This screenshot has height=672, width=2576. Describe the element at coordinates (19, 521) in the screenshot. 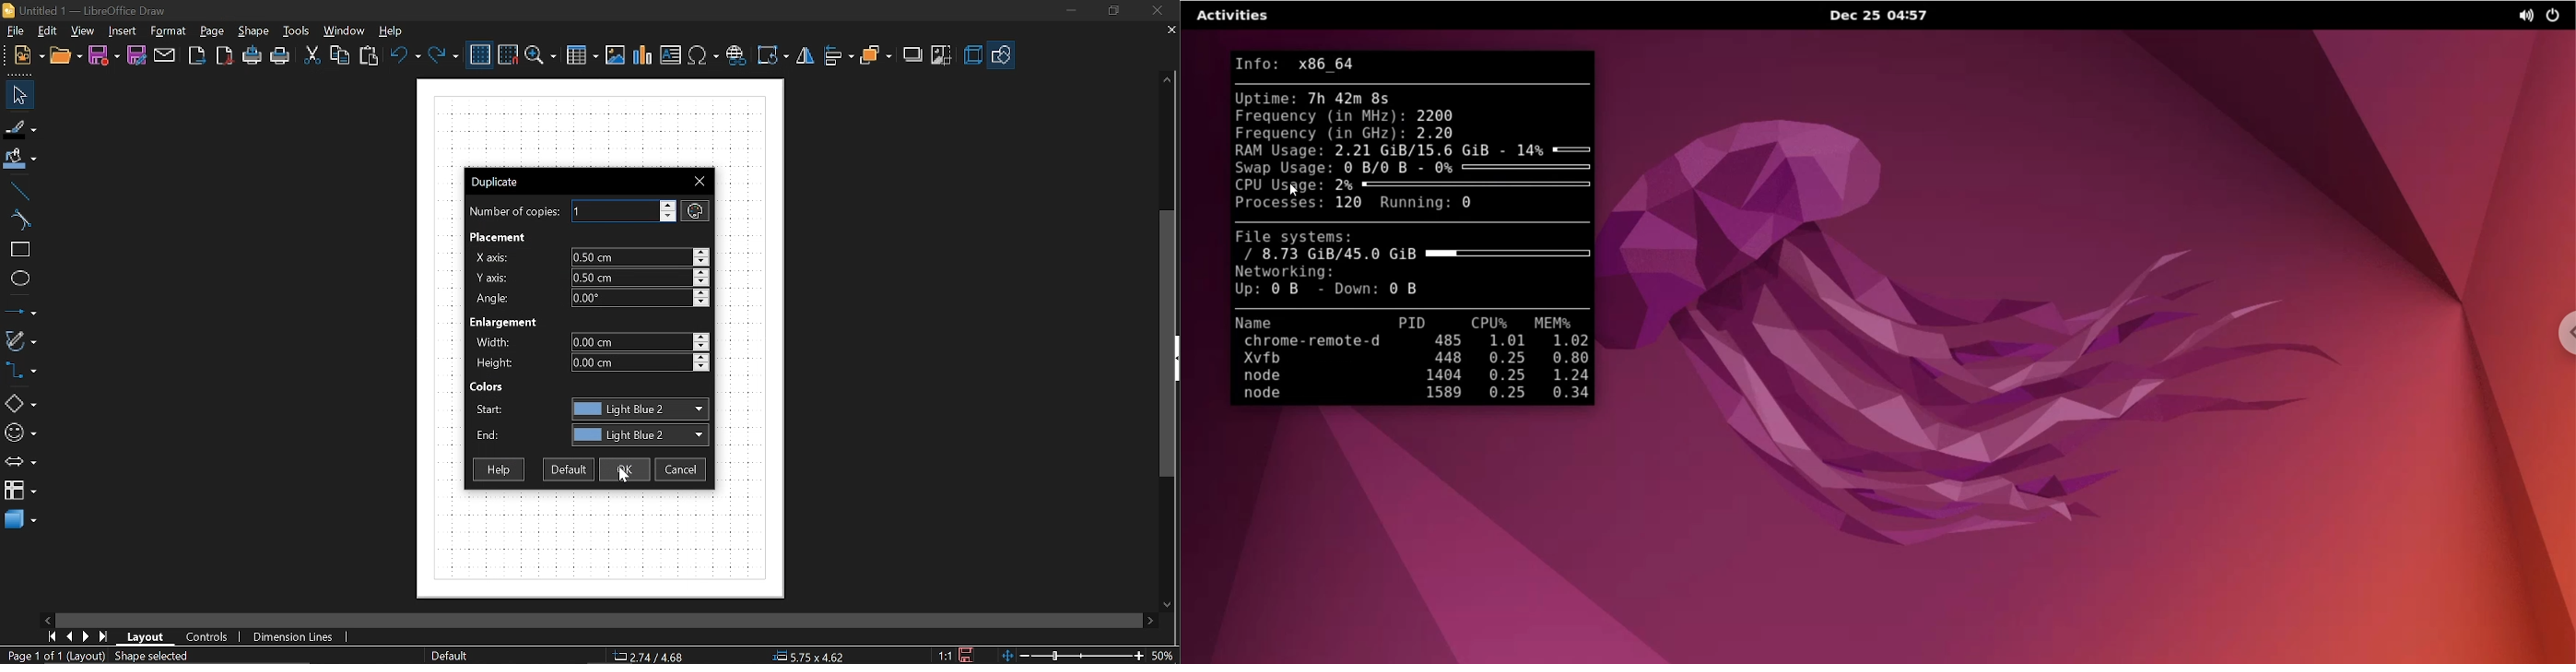

I see `3d shapes` at that location.